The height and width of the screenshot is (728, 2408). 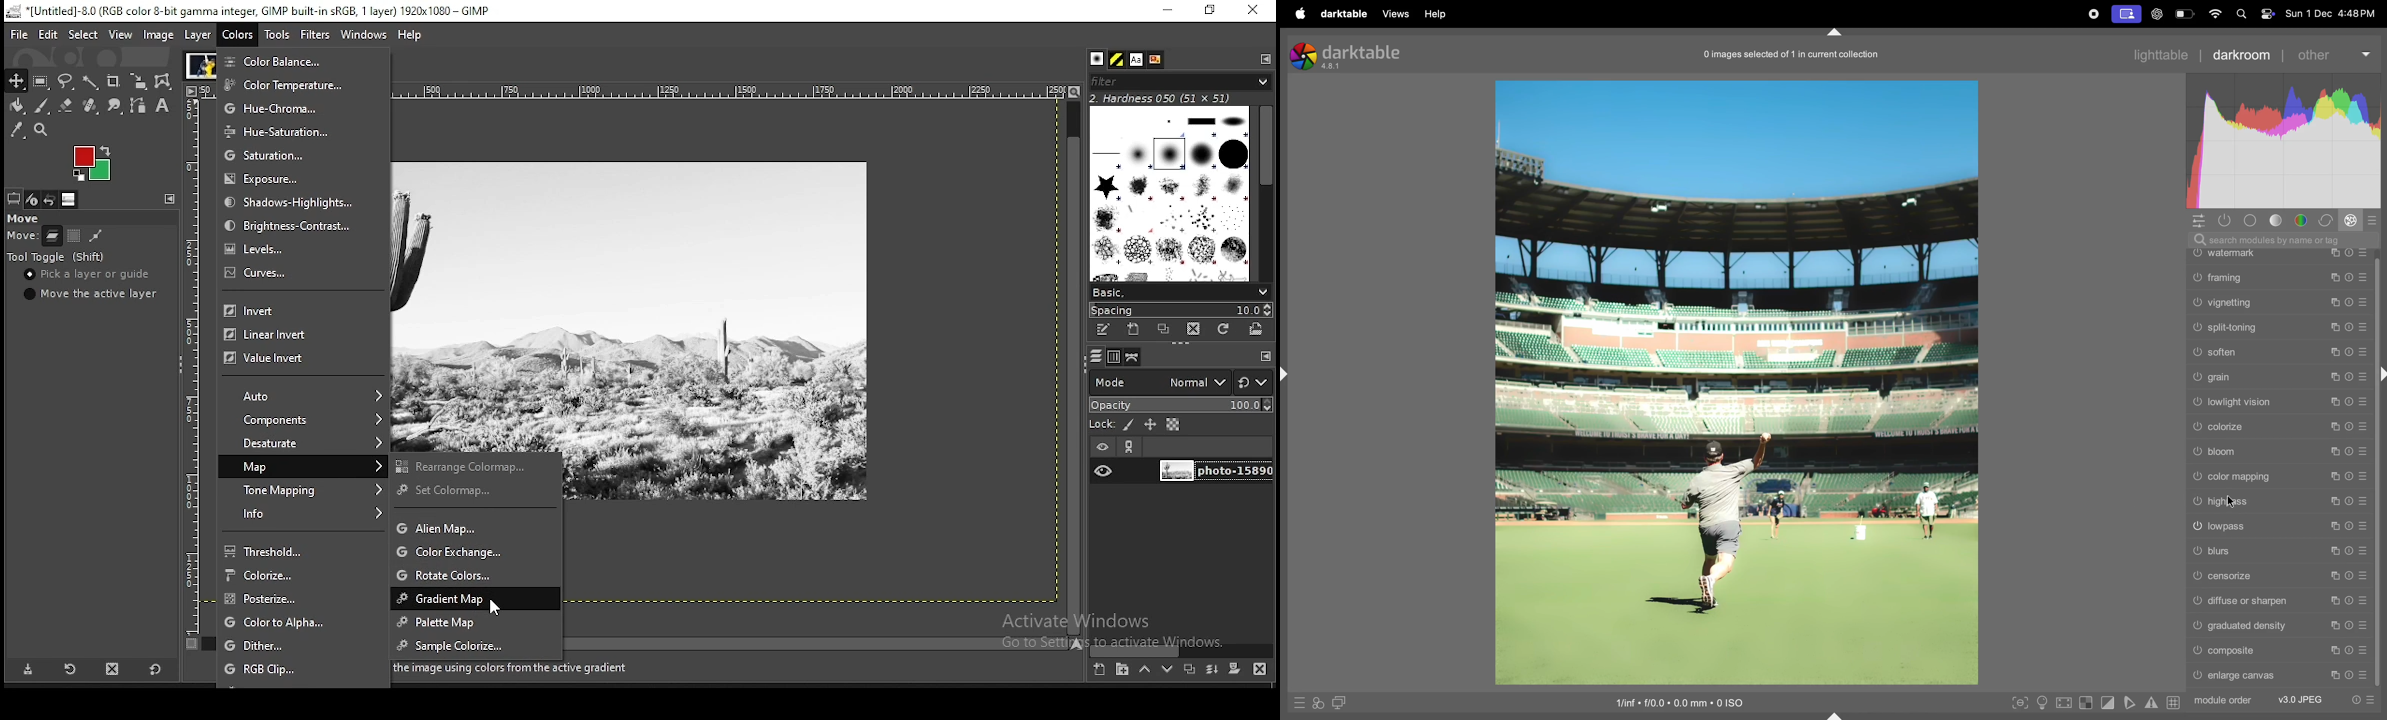 I want to click on base, so click(x=2253, y=221).